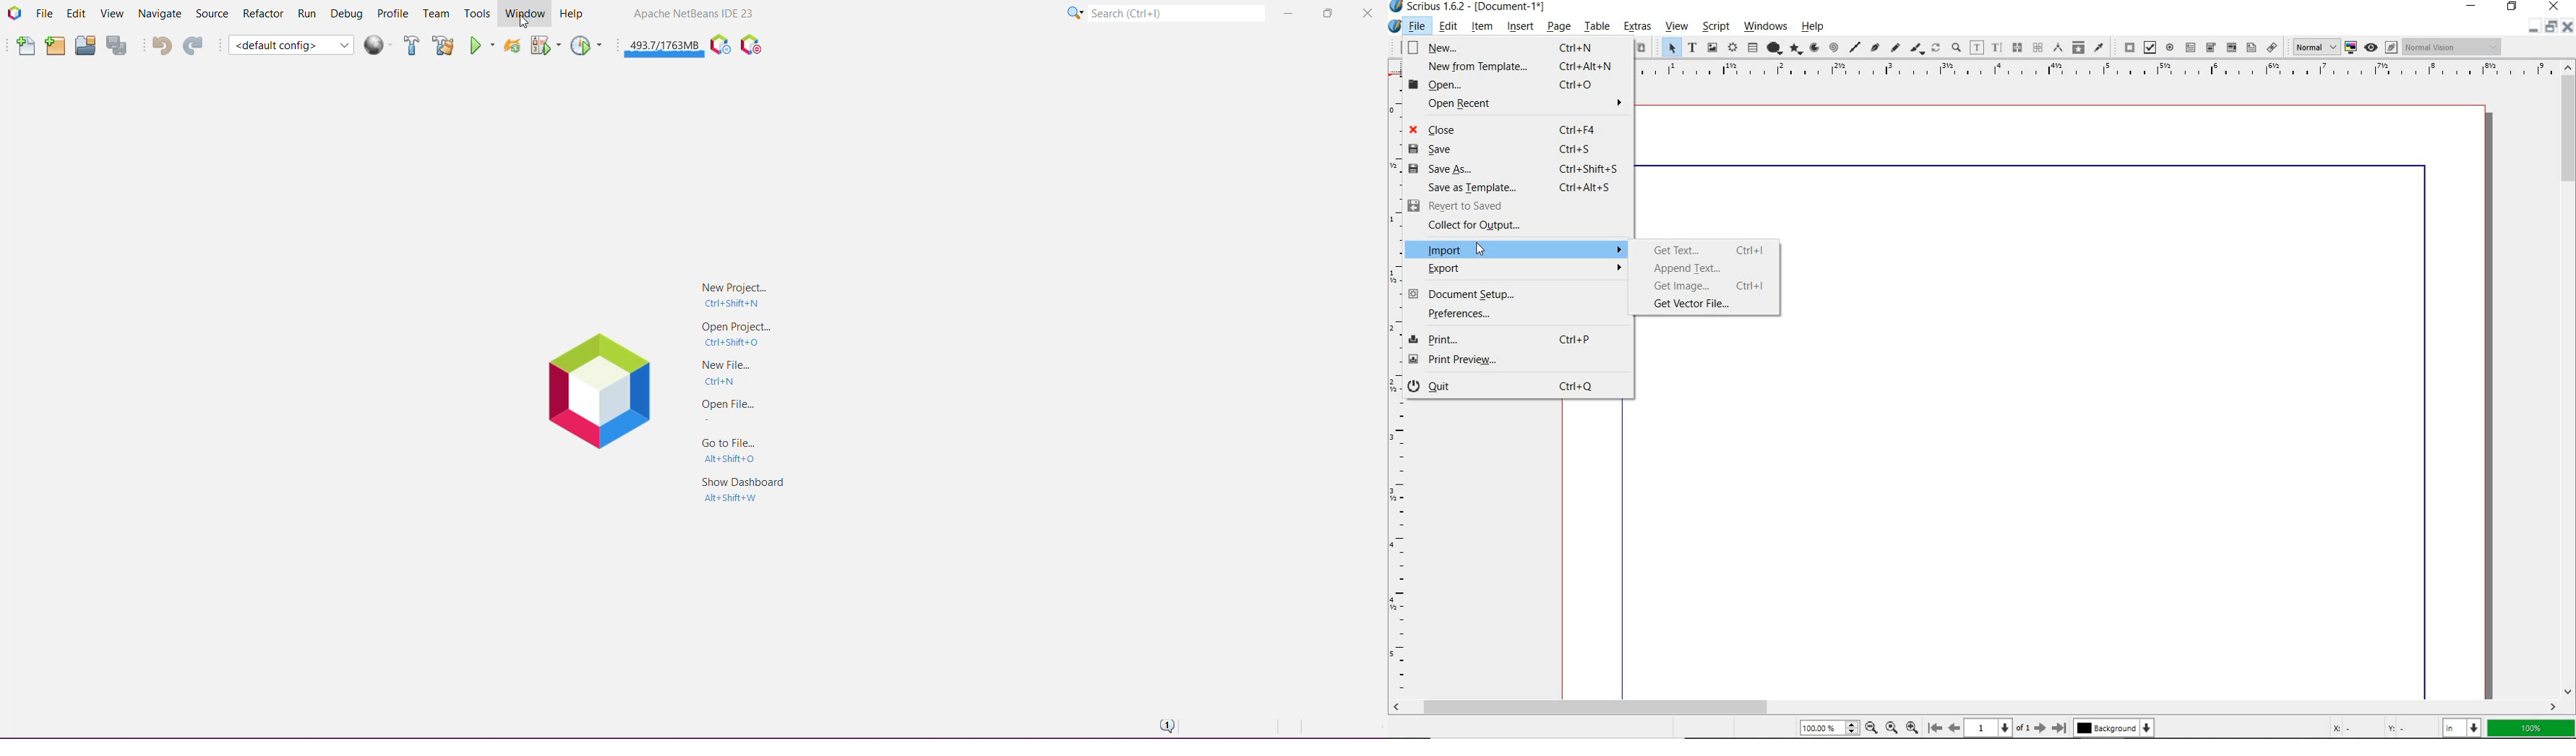 The height and width of the screenshot is (756, 2576). I want to click on image frame, so click(1711, 49).